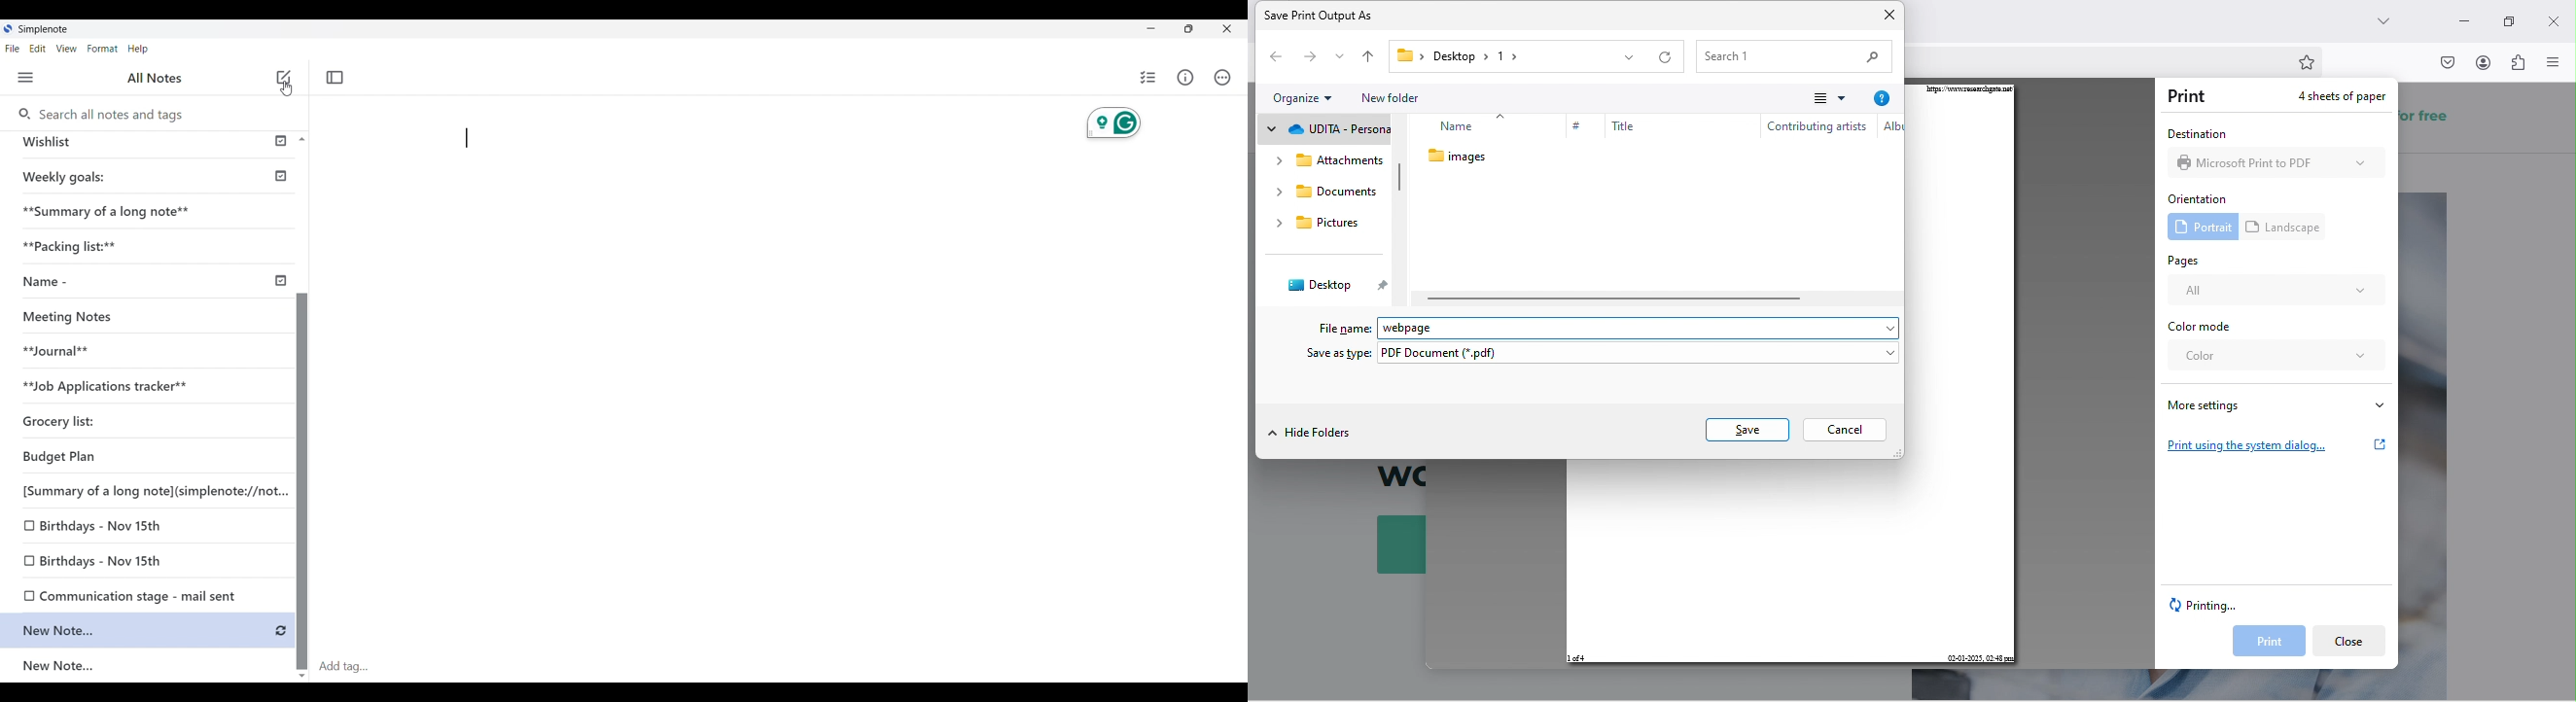 Image resolution: width=2576 pixels, height=728 pixels. Describe the element at coordinates (2191, 97) in the screenshot. I see `print` at that location.